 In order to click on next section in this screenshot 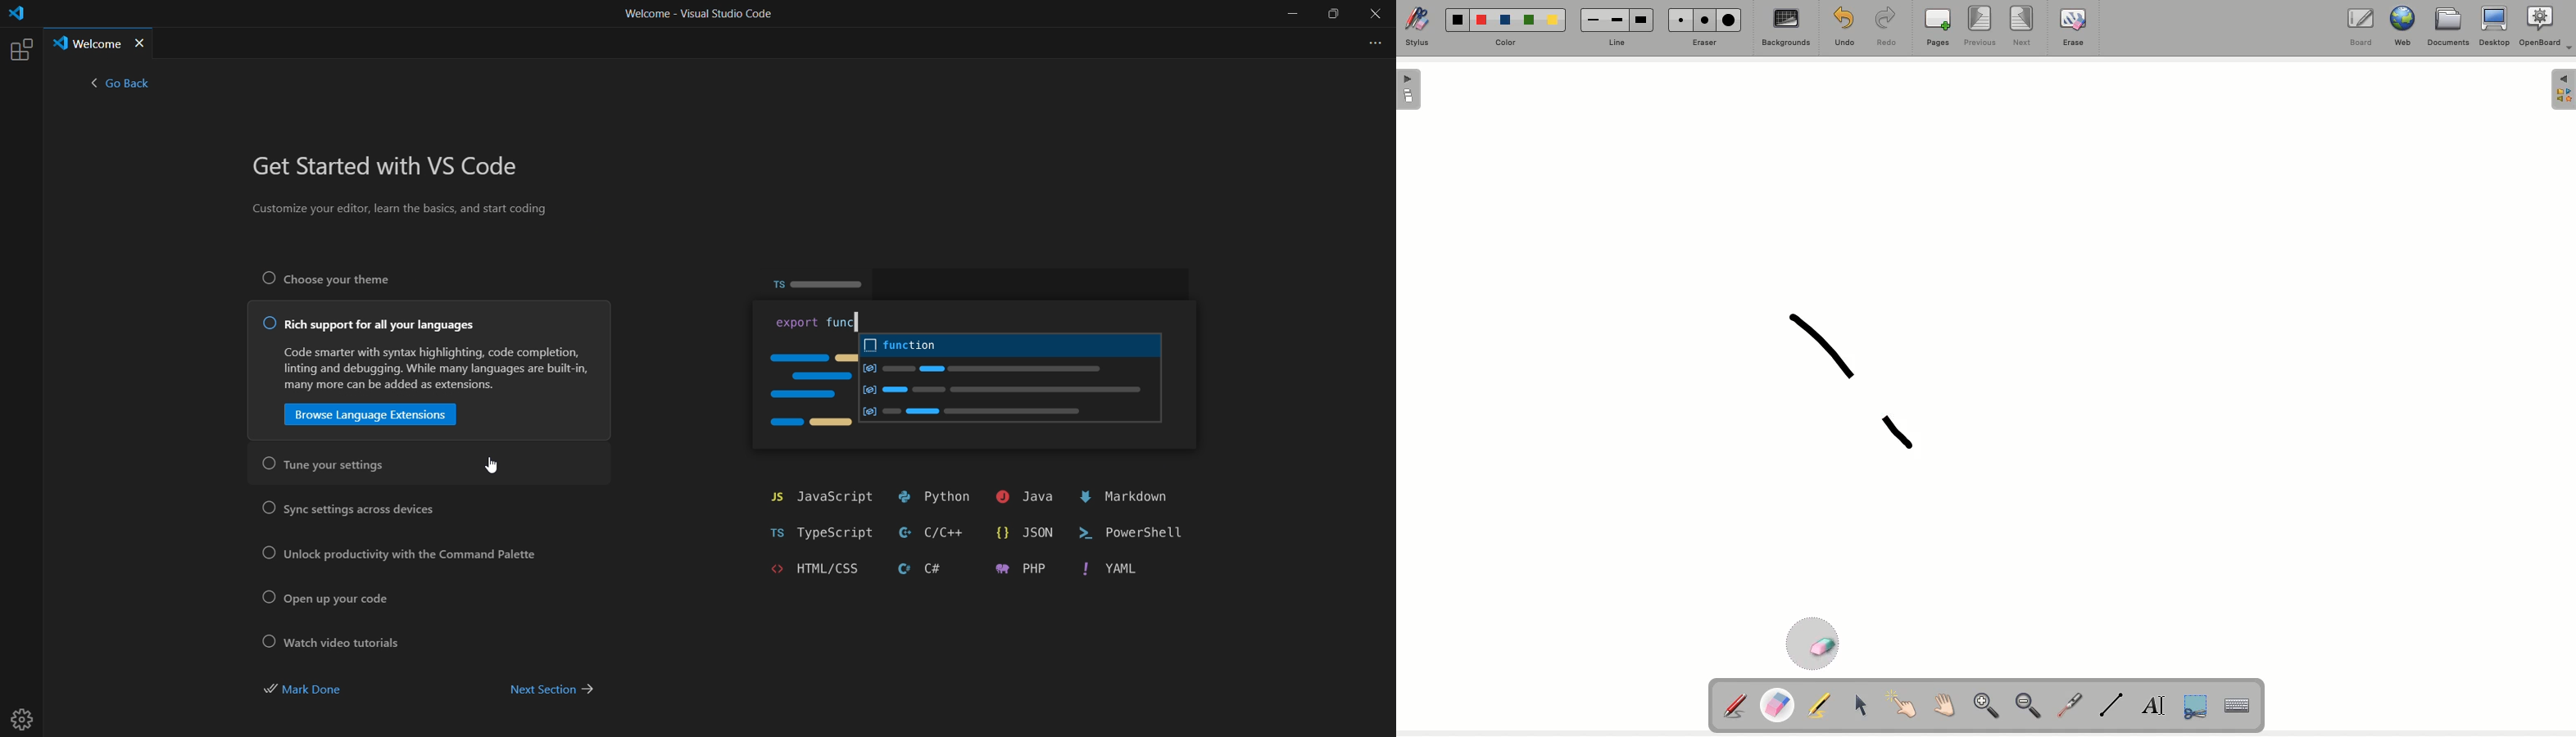, I will do `click(551, 691)`.